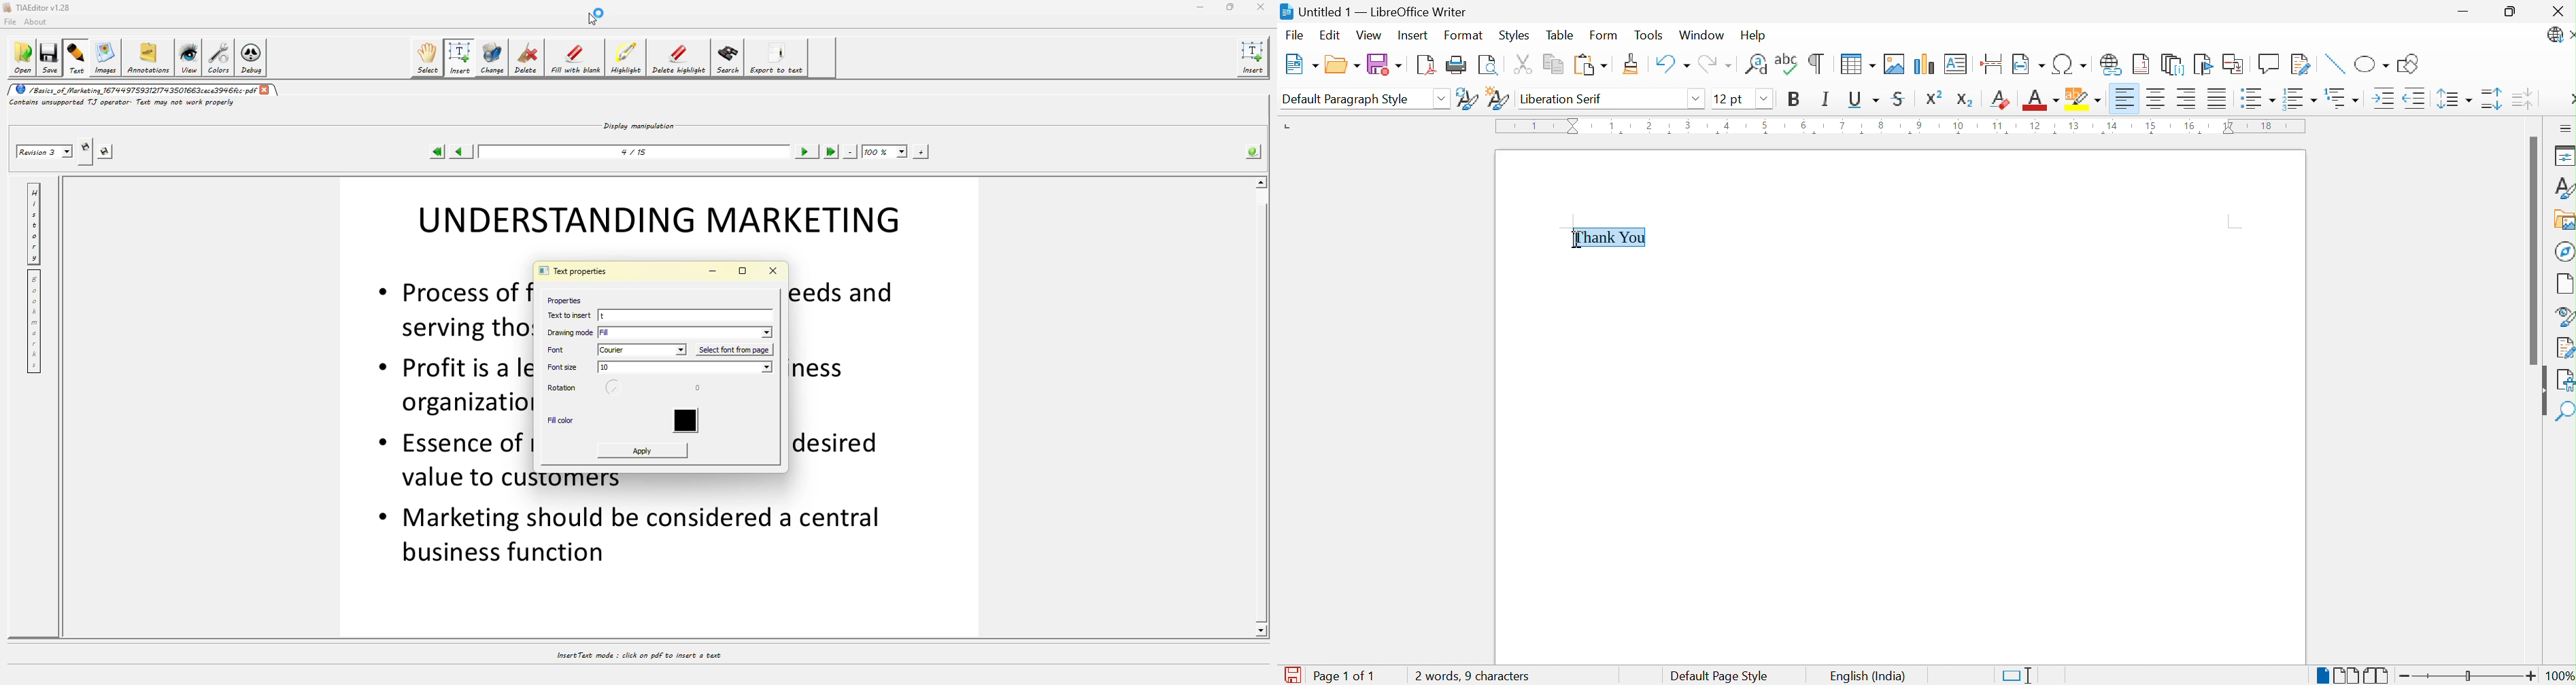  What do you see at coordinates (2454, 101) in the screenshot?
I see `Set Line Spacing` at bounding box center [2454, 101].